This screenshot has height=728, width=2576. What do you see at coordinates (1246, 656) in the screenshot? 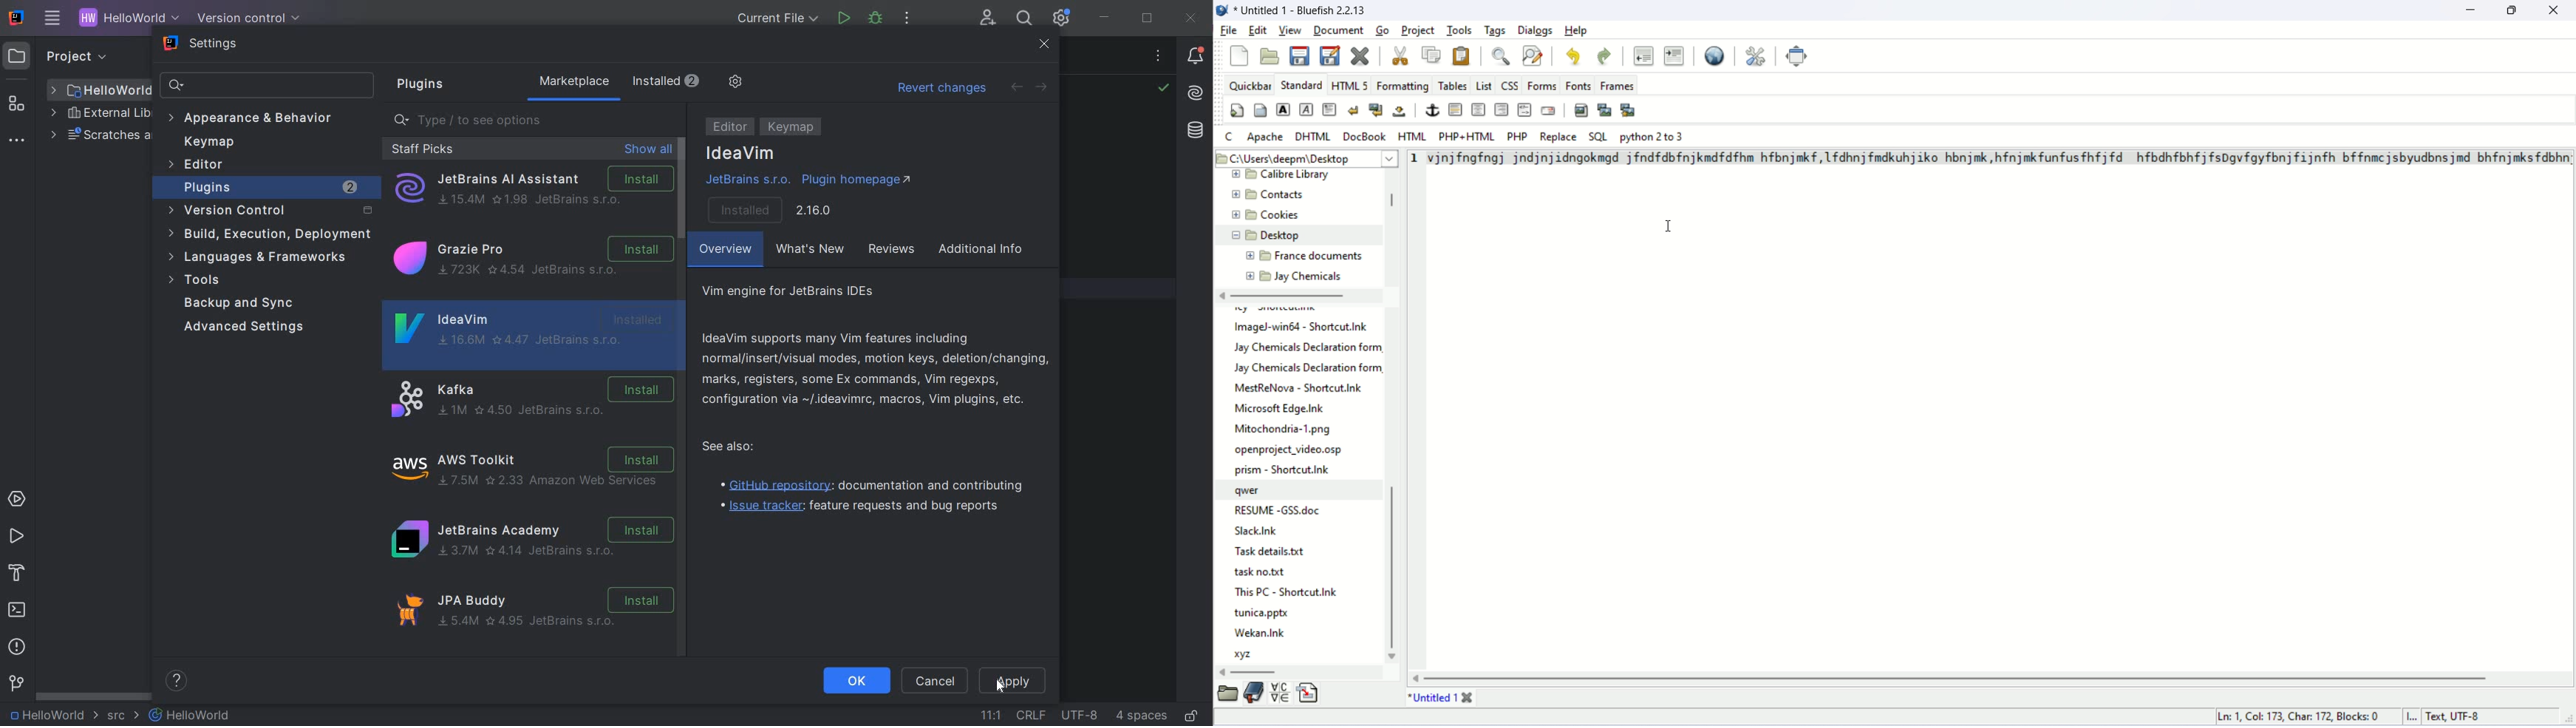
I see `xyz` at bounding box center [1246, 656].